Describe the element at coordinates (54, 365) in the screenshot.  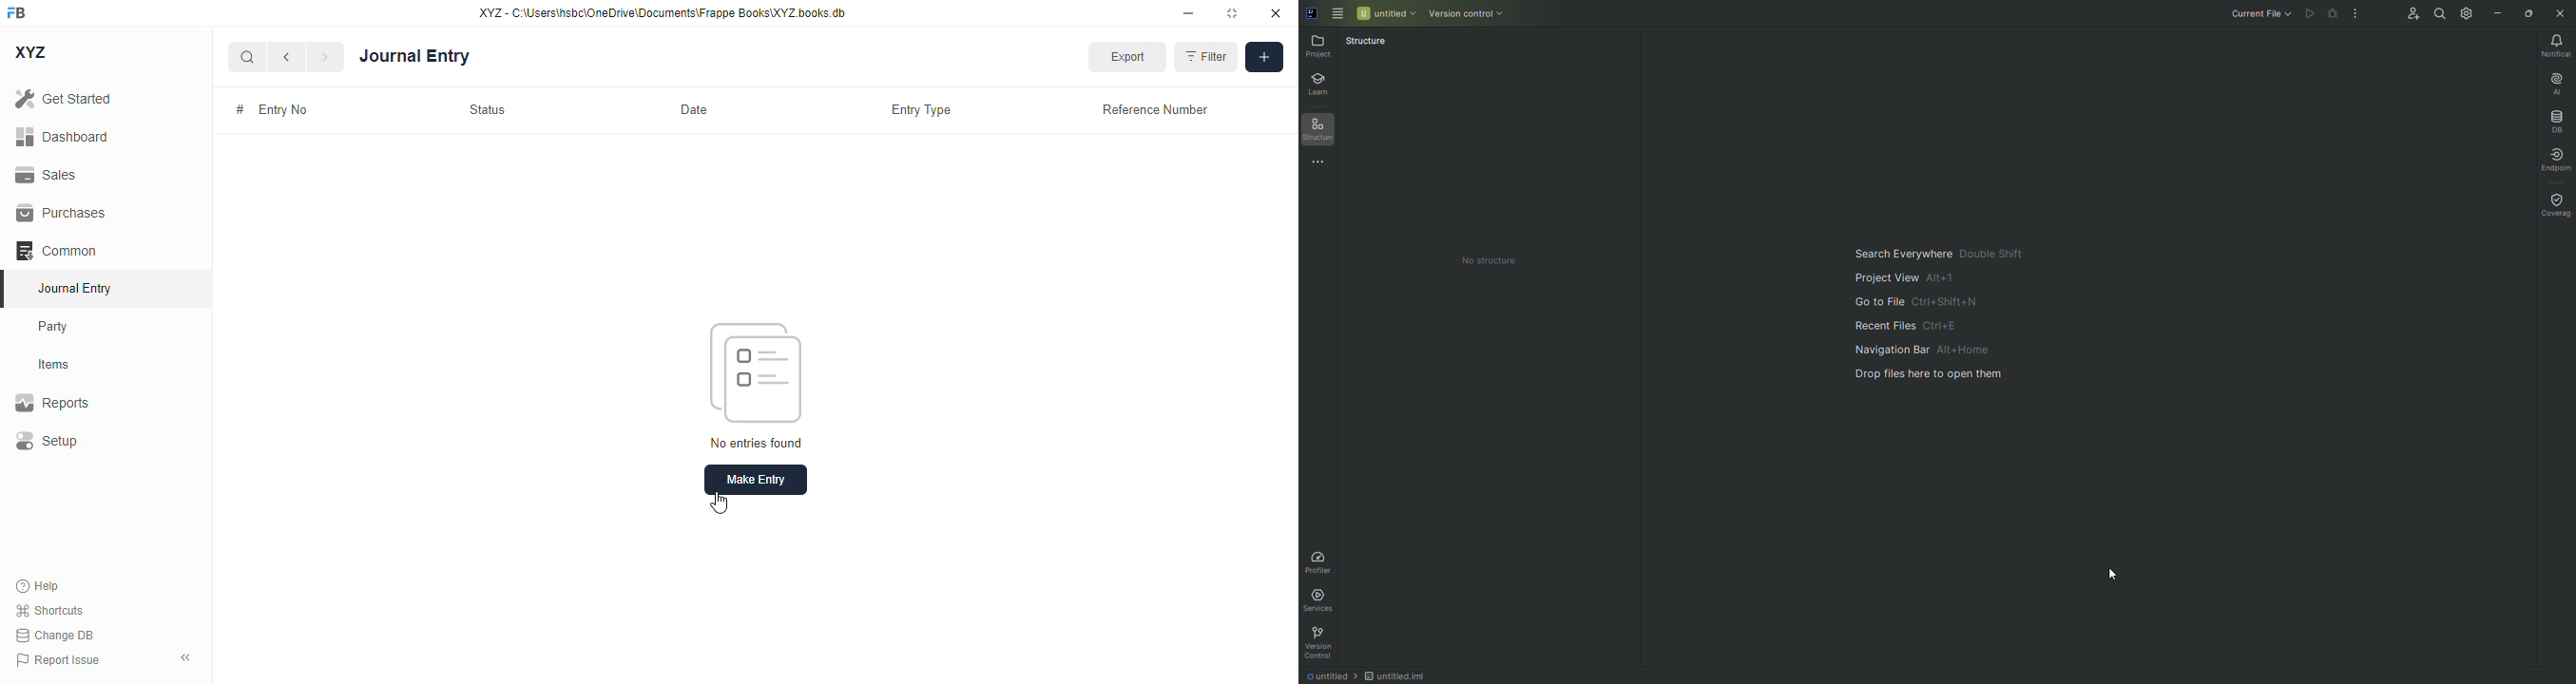
I see `items` at that location.